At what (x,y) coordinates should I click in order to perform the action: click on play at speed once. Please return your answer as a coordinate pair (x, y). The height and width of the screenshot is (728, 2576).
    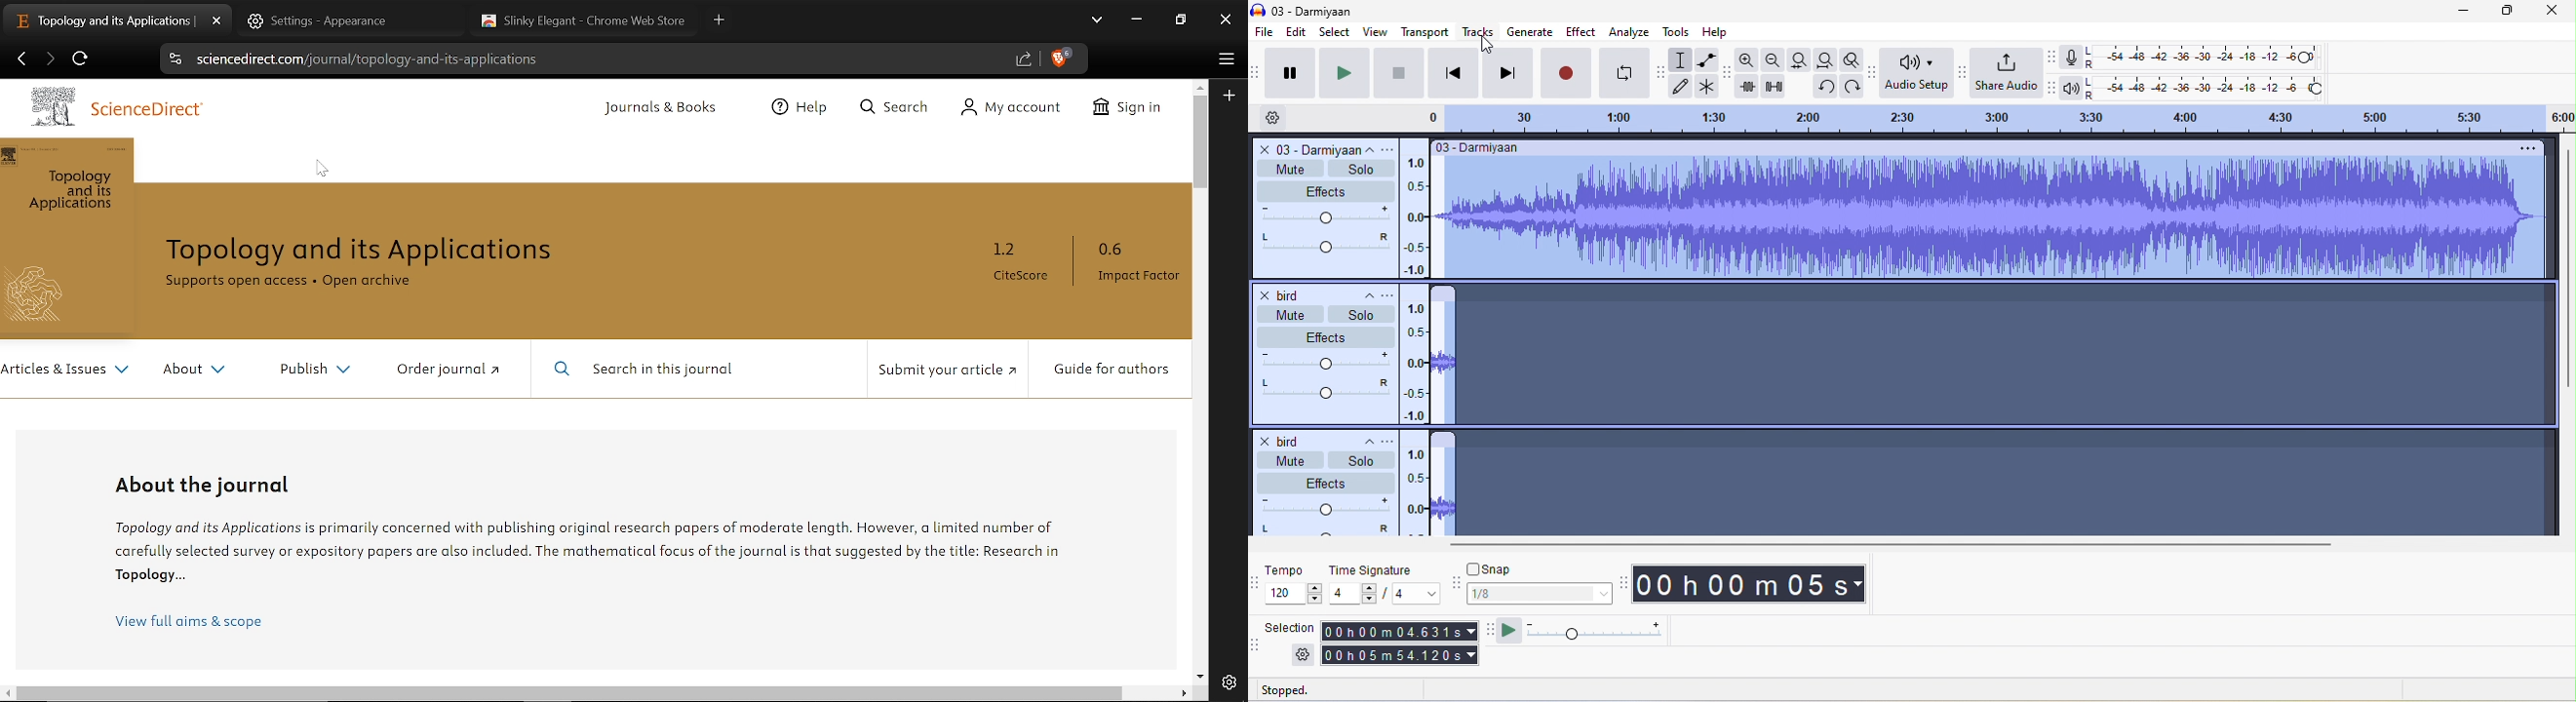
    Looking at the image, I should click on (1507, 632).